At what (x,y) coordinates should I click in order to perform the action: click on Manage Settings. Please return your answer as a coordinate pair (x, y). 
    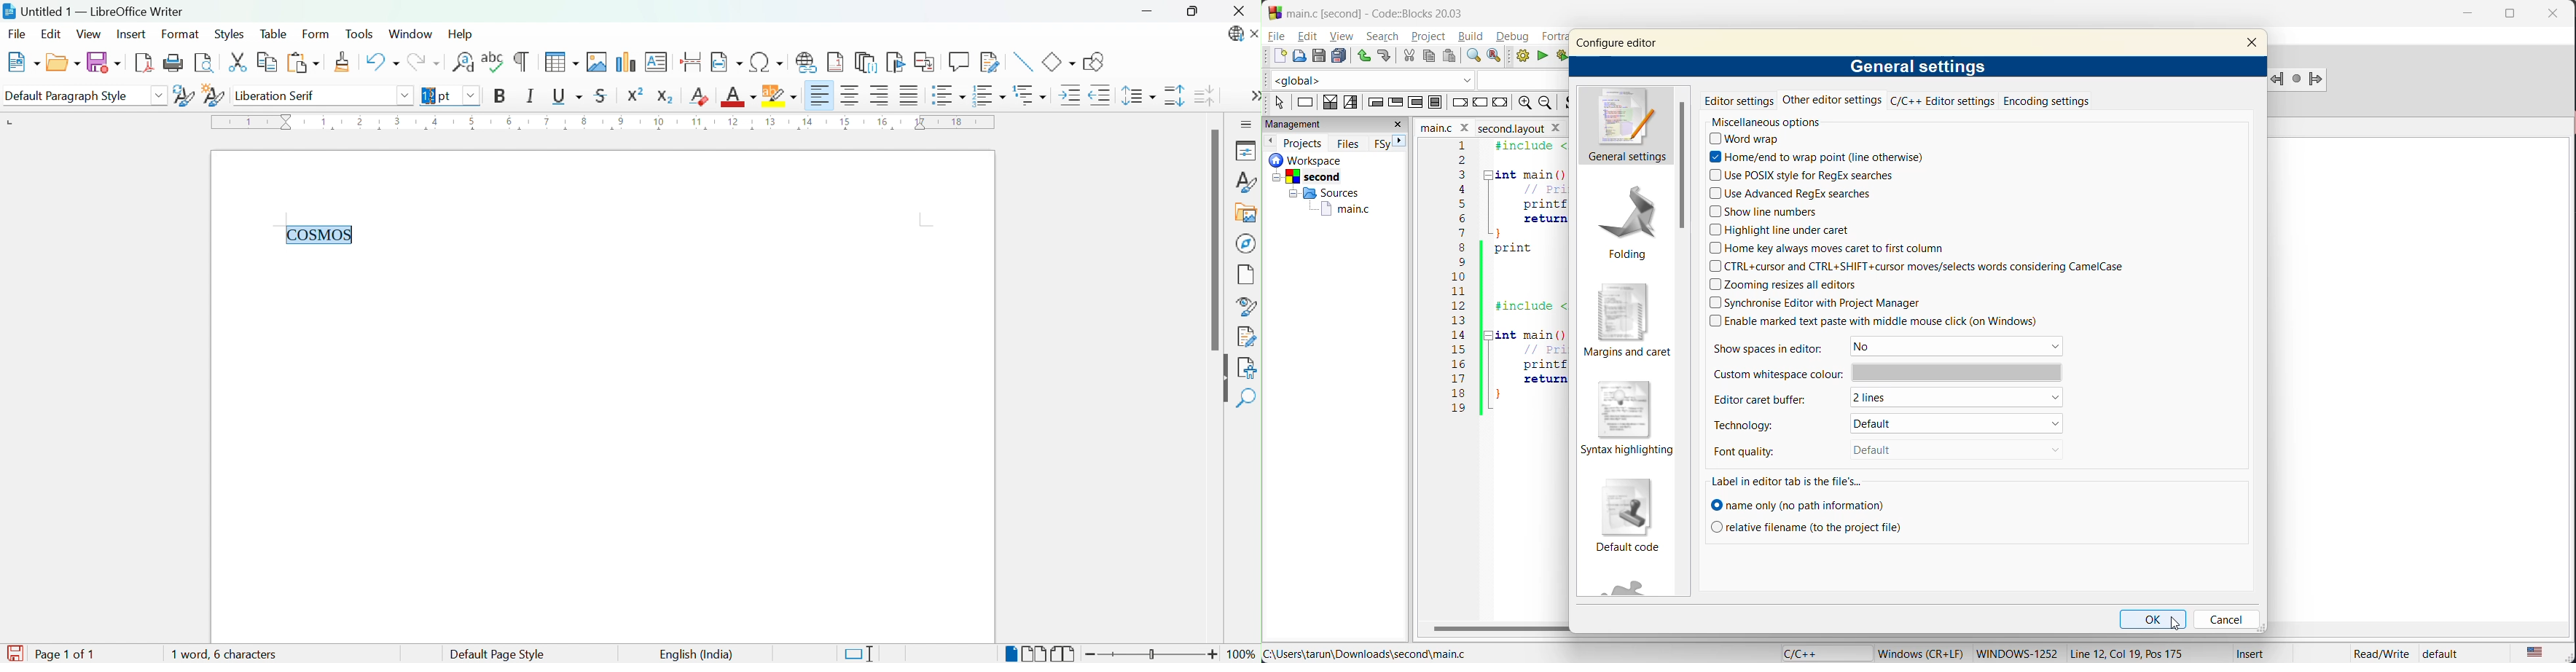
    Looking at the image, I should click on (1247, 335).